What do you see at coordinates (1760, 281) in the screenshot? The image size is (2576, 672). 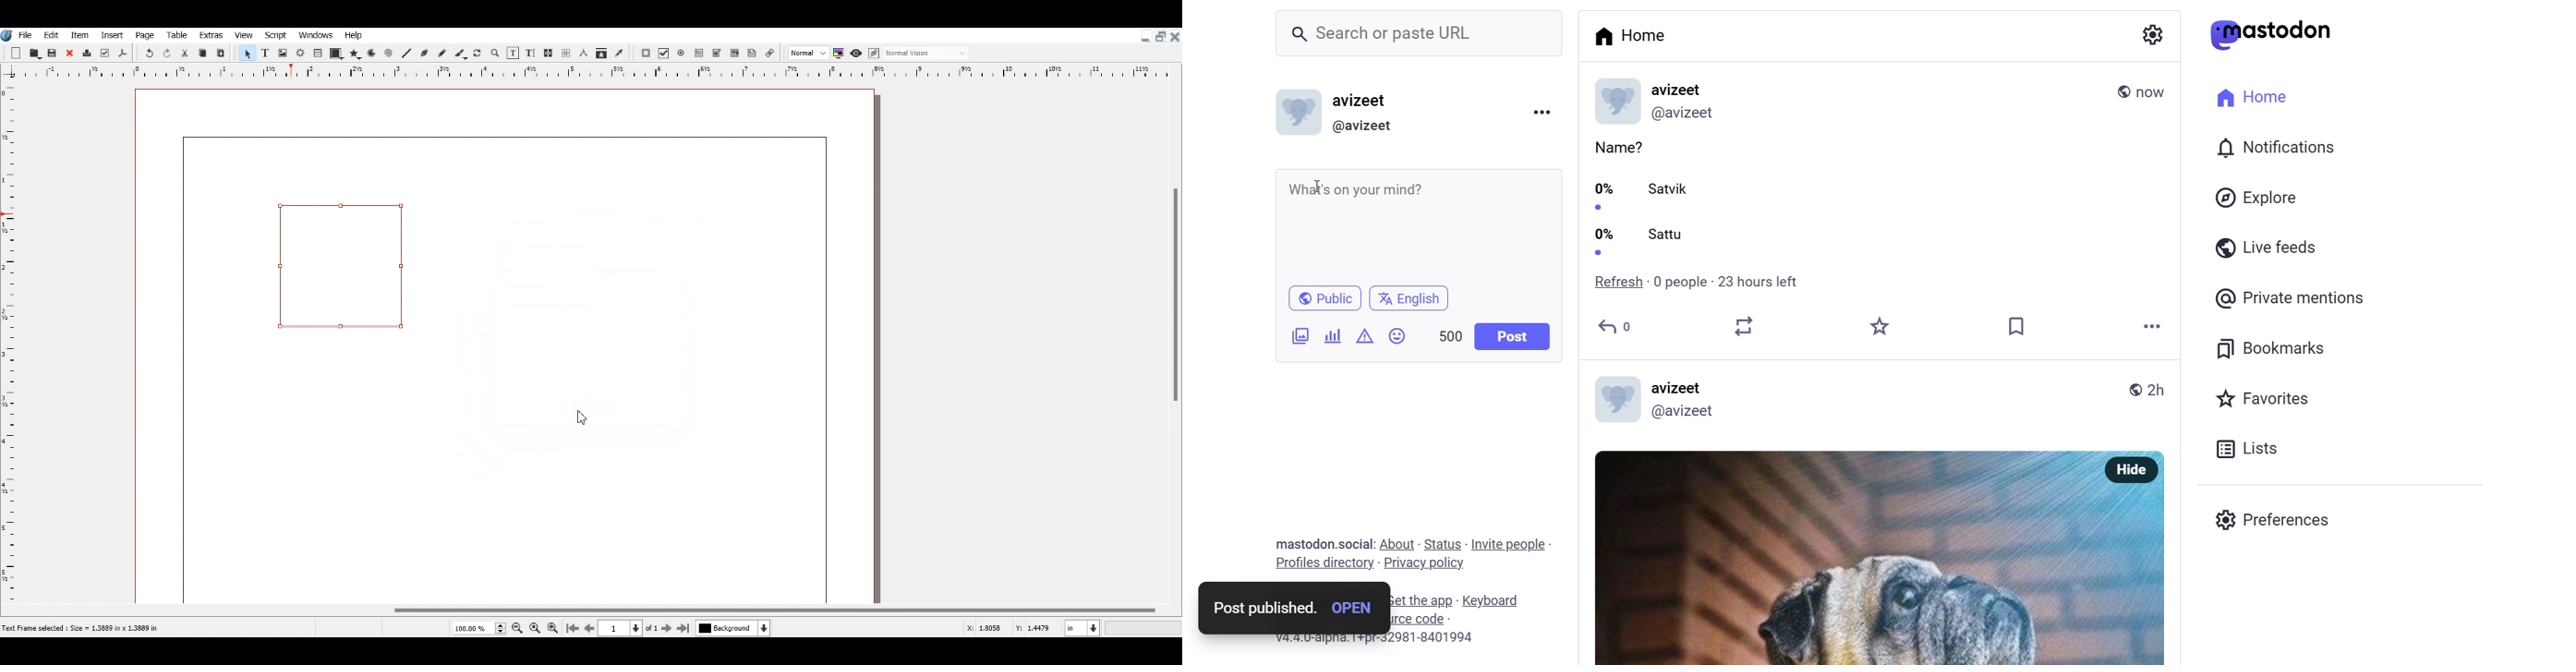 I see `23 hours eft` at bounding box center [1760, 281].